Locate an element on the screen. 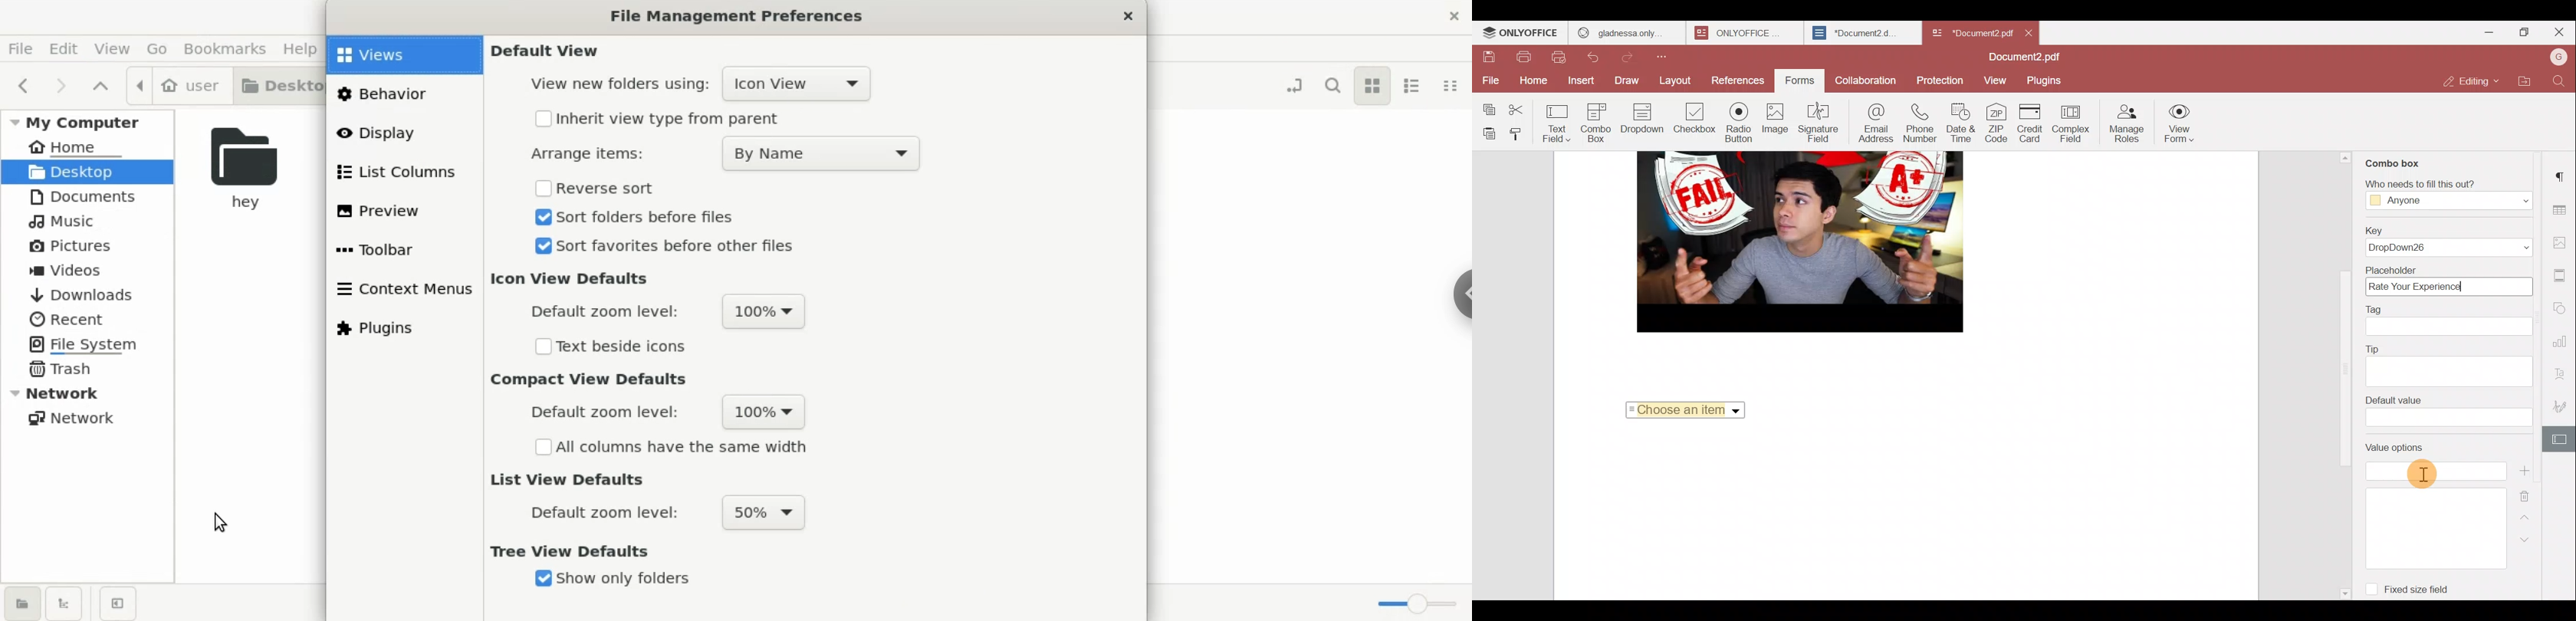 This screenshot has height=644, width=2576. pictures is located at coordinates (72, 244).